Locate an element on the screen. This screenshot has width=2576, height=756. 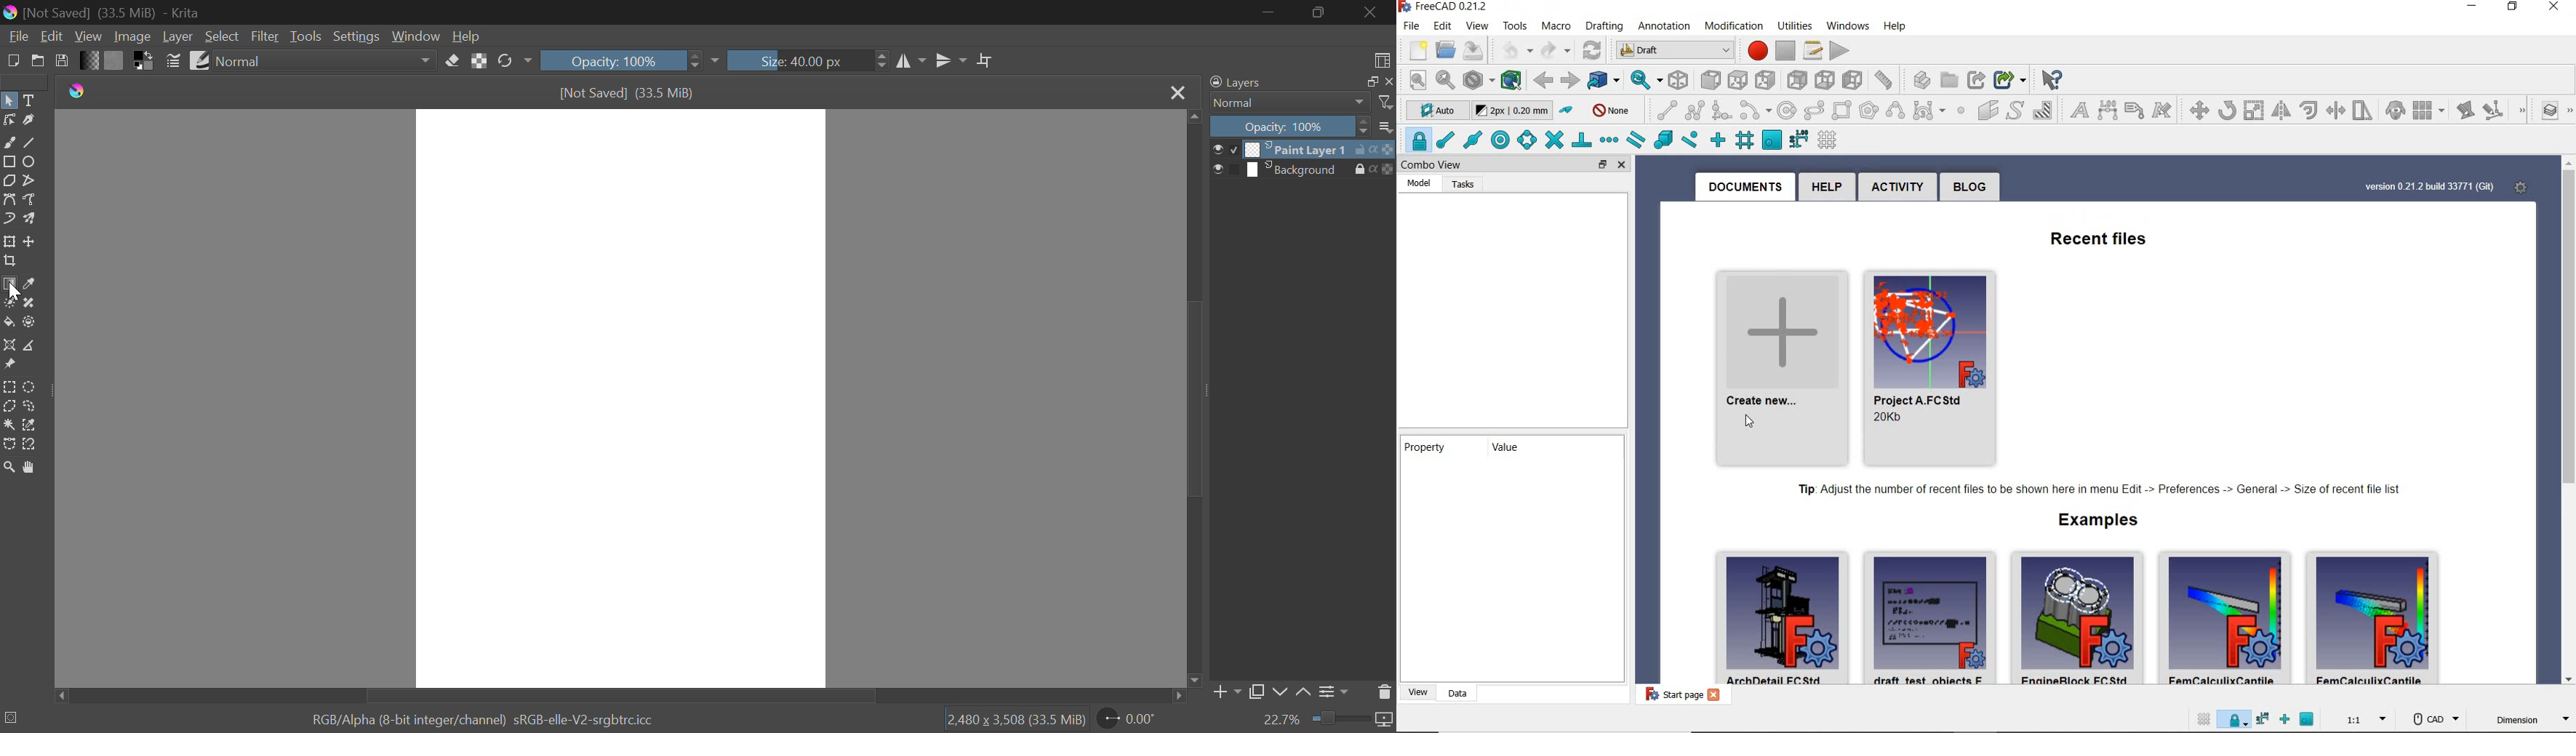
 is located at coordinates (2237, 719).